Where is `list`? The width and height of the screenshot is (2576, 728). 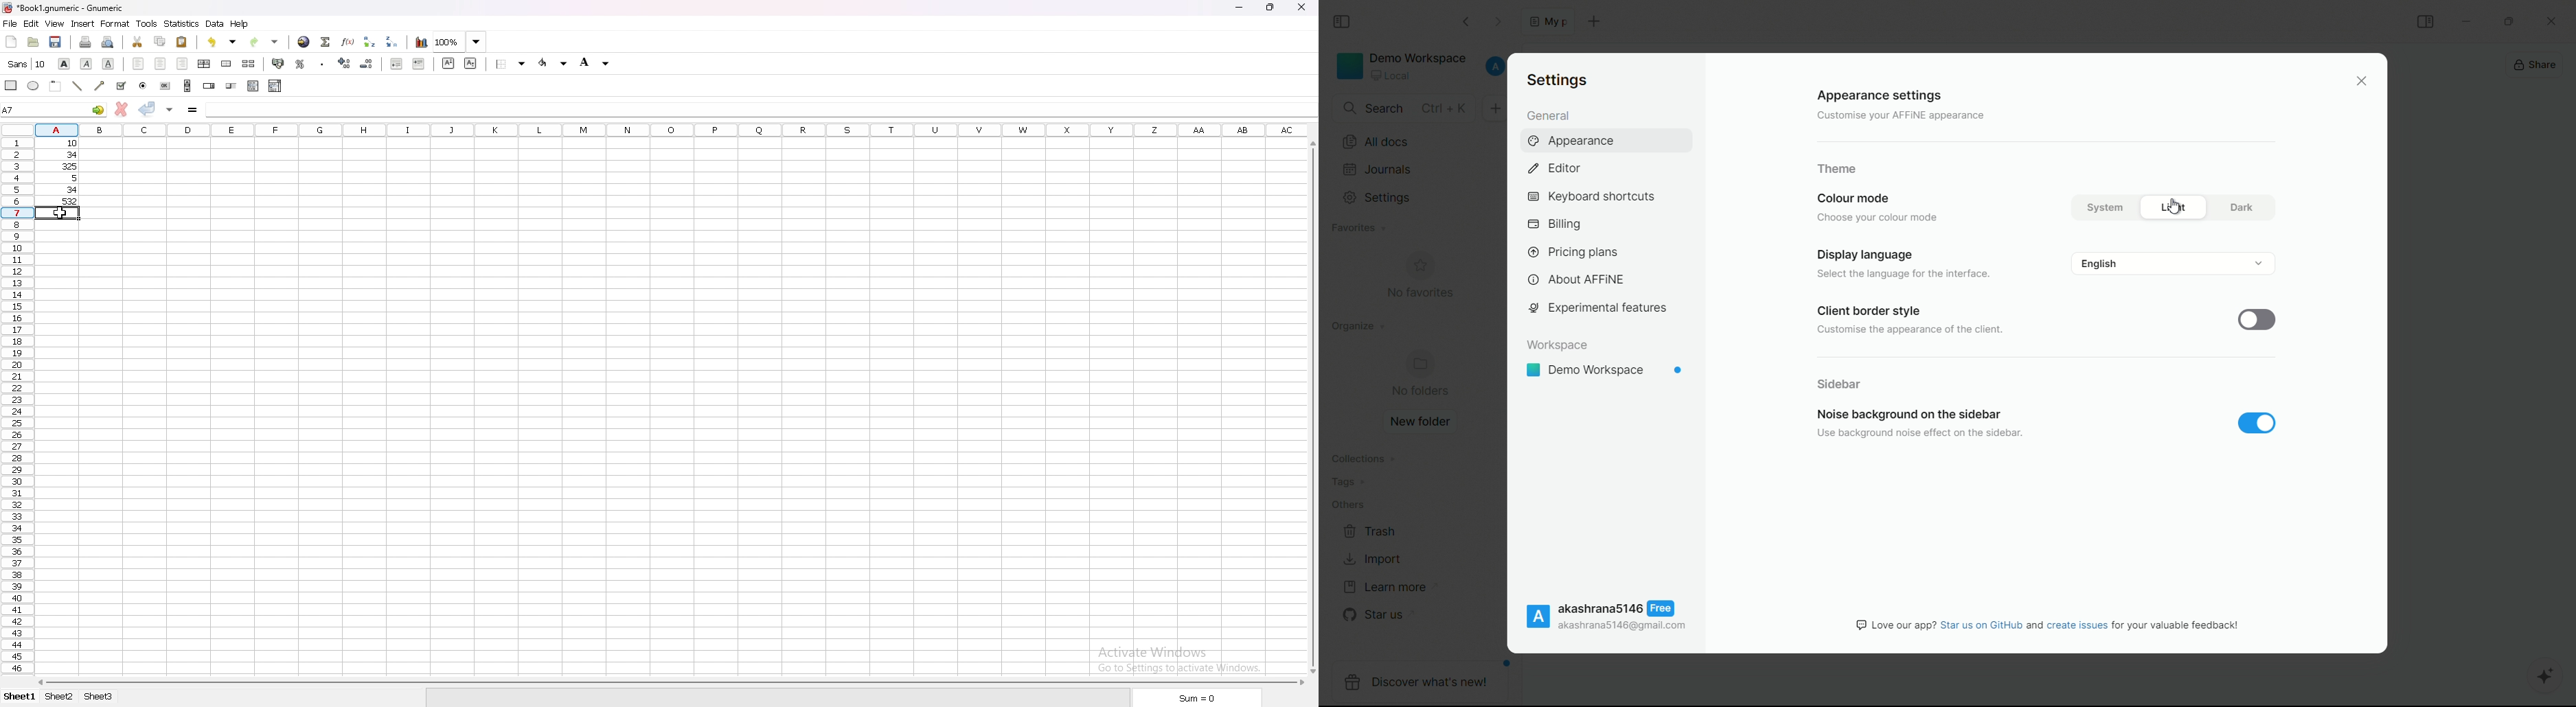
list is located at coordinates (254, 85).